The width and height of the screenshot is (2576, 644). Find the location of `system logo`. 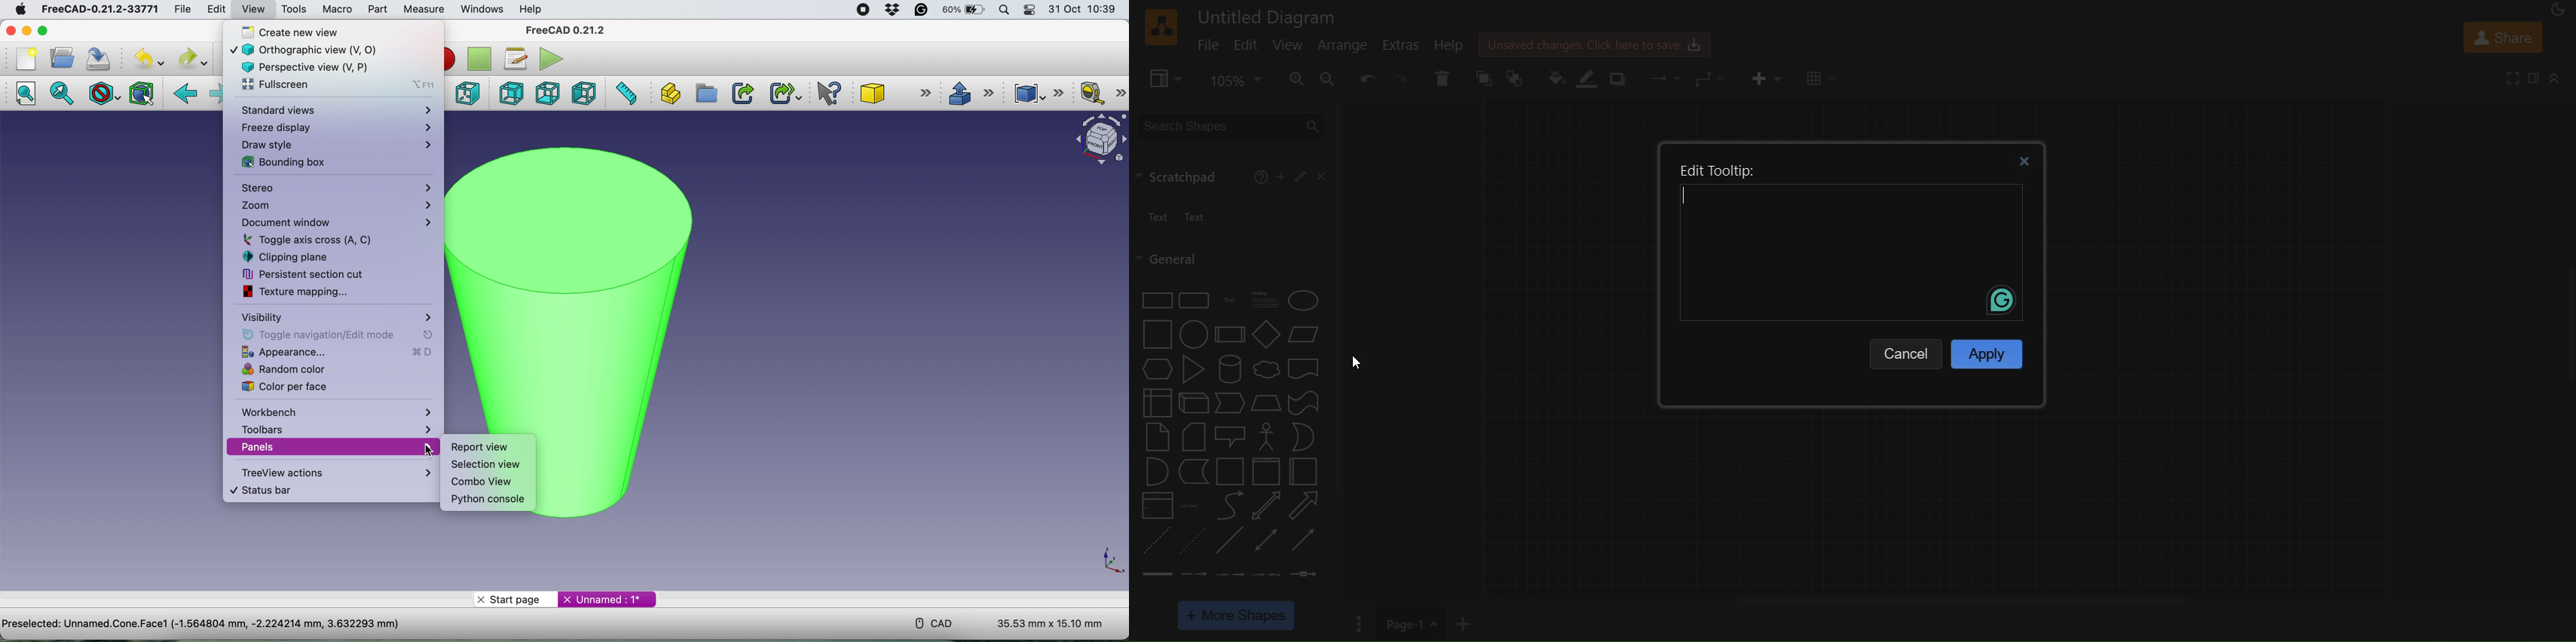

system logo is located at coordinates (15, 8).